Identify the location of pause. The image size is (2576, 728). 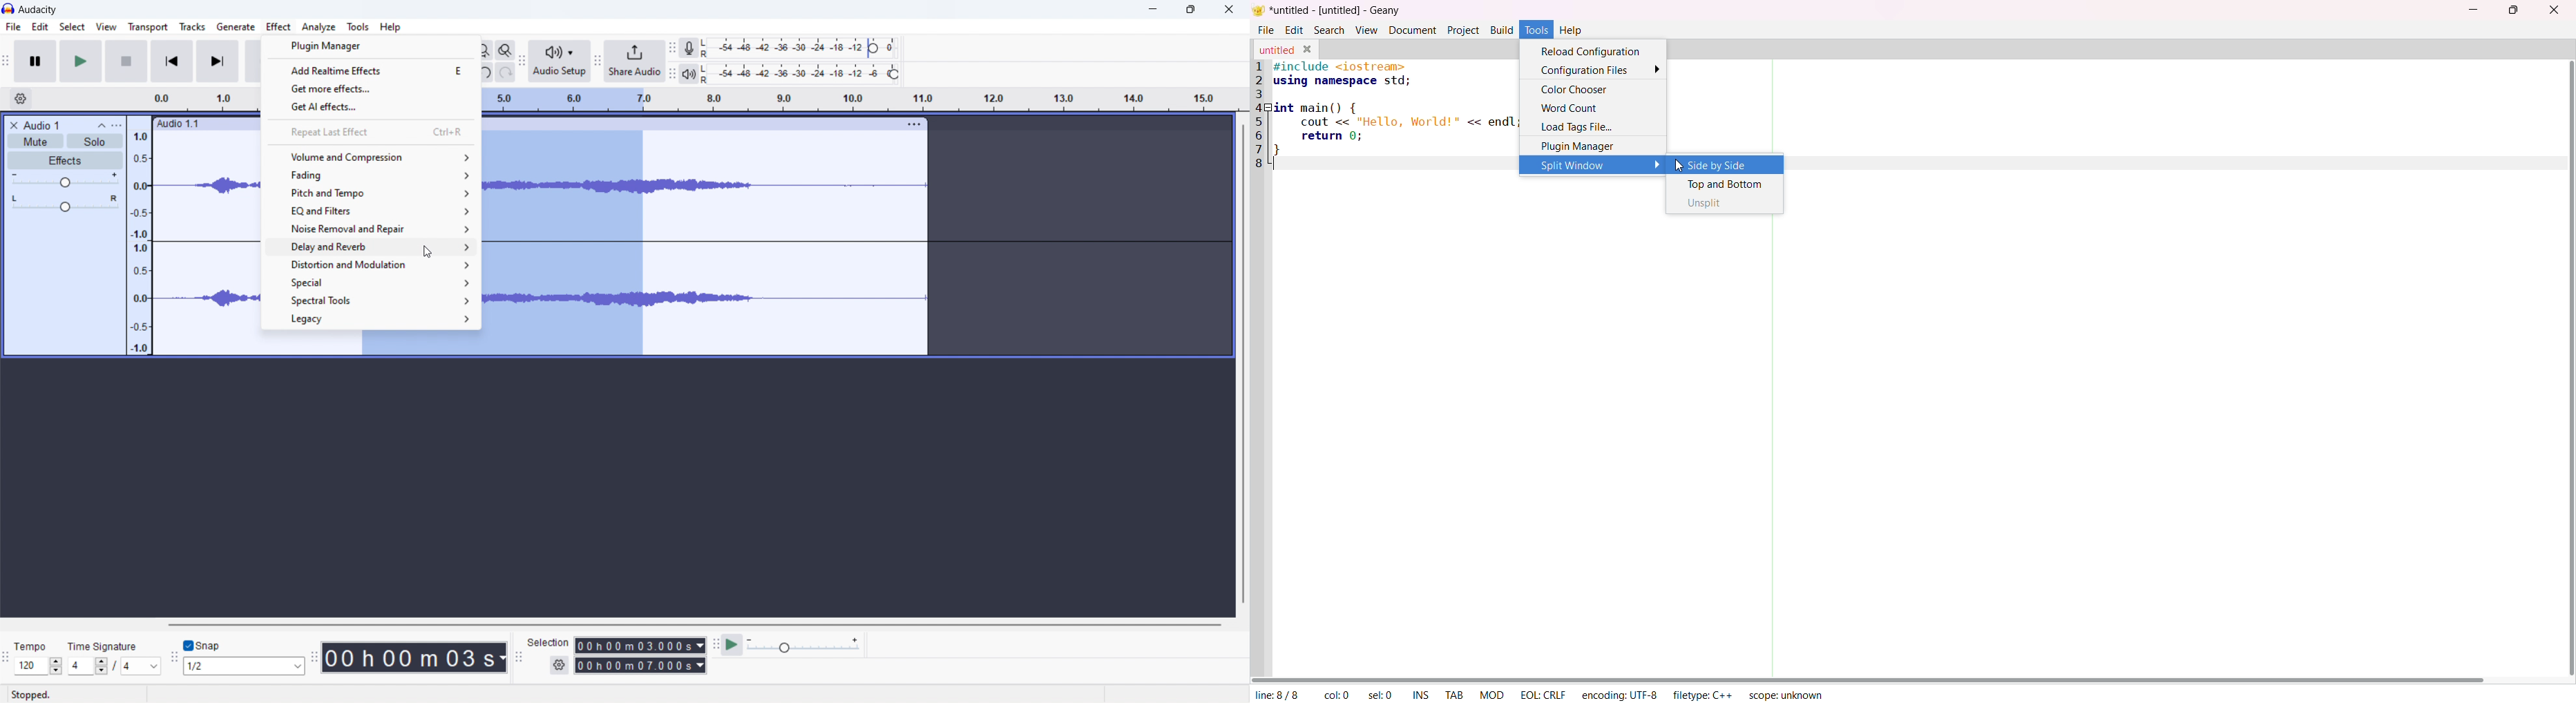
(35, 61).